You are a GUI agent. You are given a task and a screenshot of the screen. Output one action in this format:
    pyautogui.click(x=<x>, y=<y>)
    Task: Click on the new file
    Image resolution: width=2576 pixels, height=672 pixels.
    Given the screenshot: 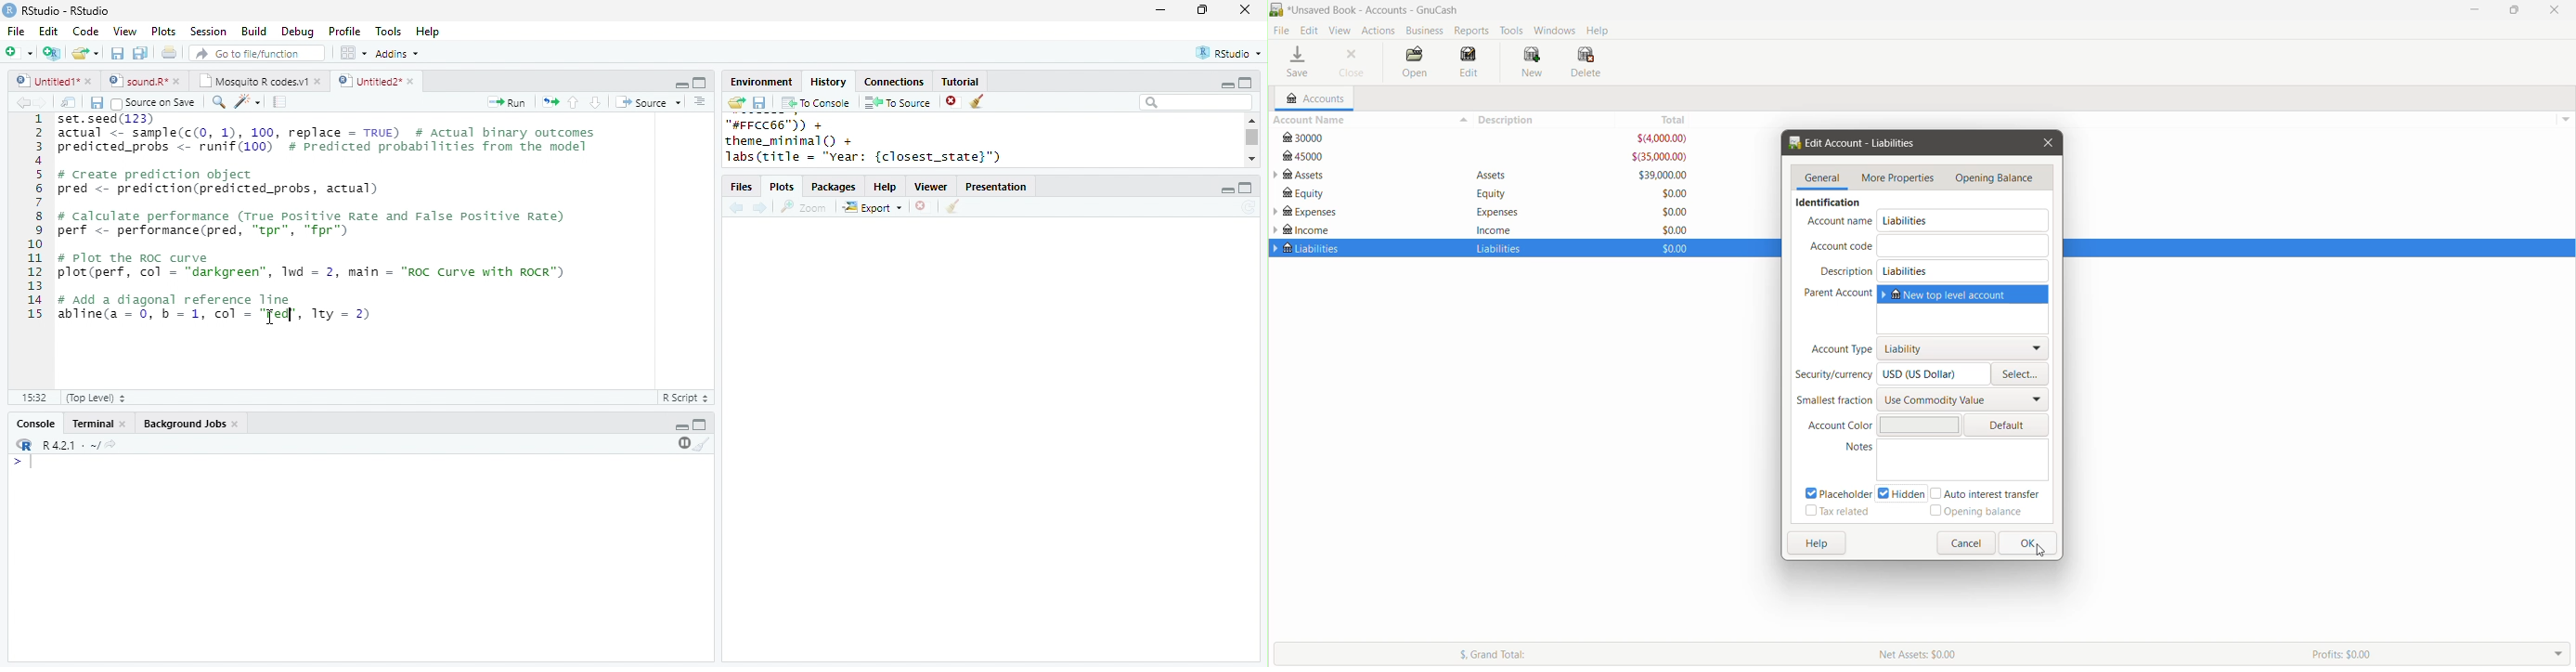 What is the action you would take?
    pyautogui.click(x=19, y=52)
    